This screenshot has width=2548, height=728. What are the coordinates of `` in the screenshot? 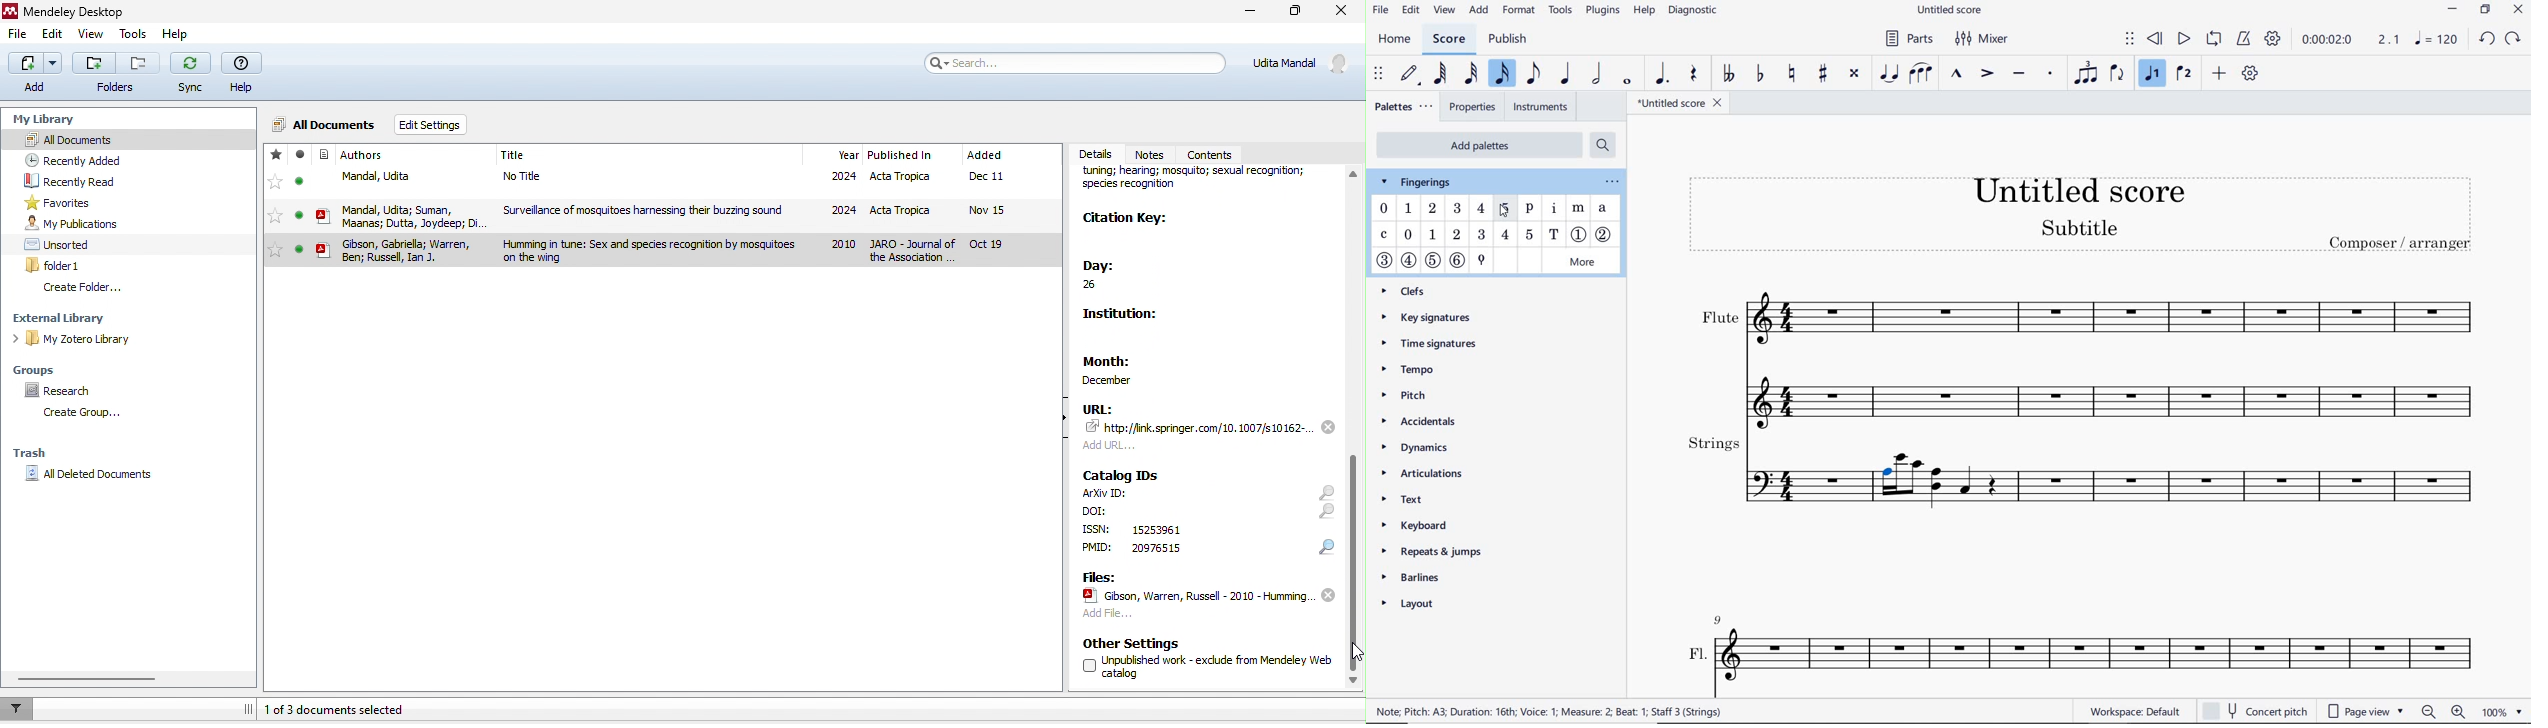 It's located at (116, 72).